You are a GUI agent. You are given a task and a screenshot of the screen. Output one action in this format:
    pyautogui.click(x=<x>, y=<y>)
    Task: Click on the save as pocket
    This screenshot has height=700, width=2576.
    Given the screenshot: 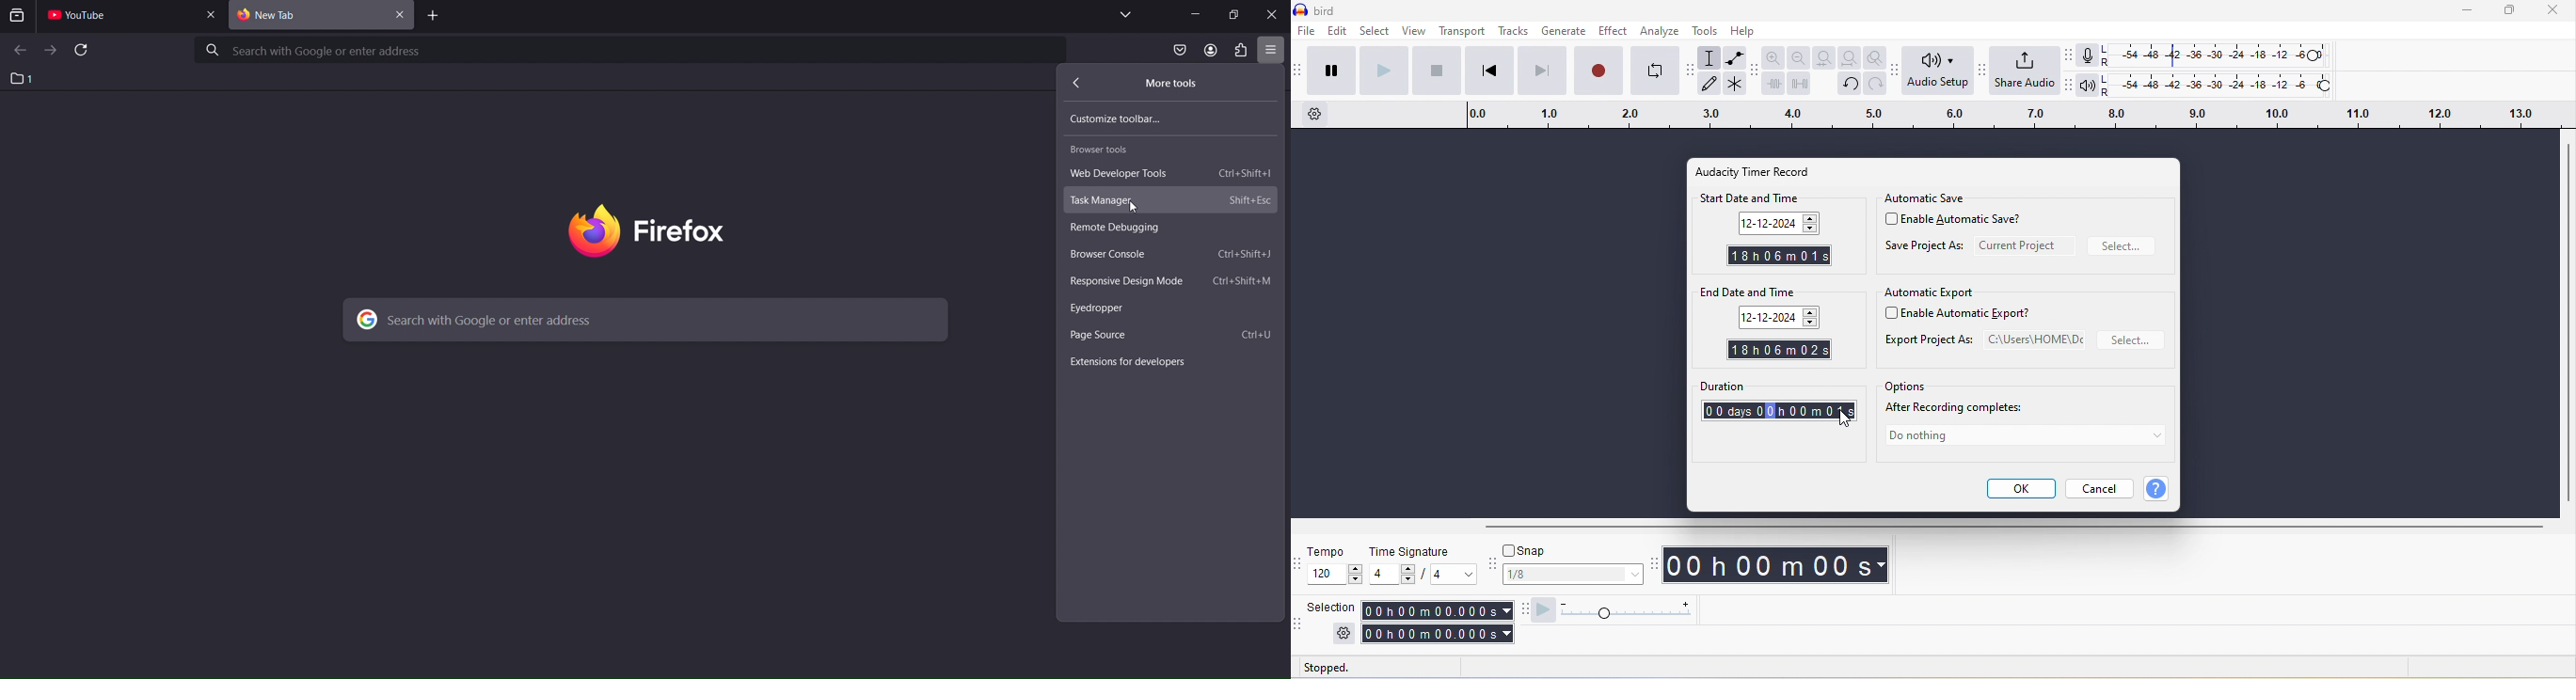 What is the action you would take?
    pyautogui.click(x=1176, y=51)
    